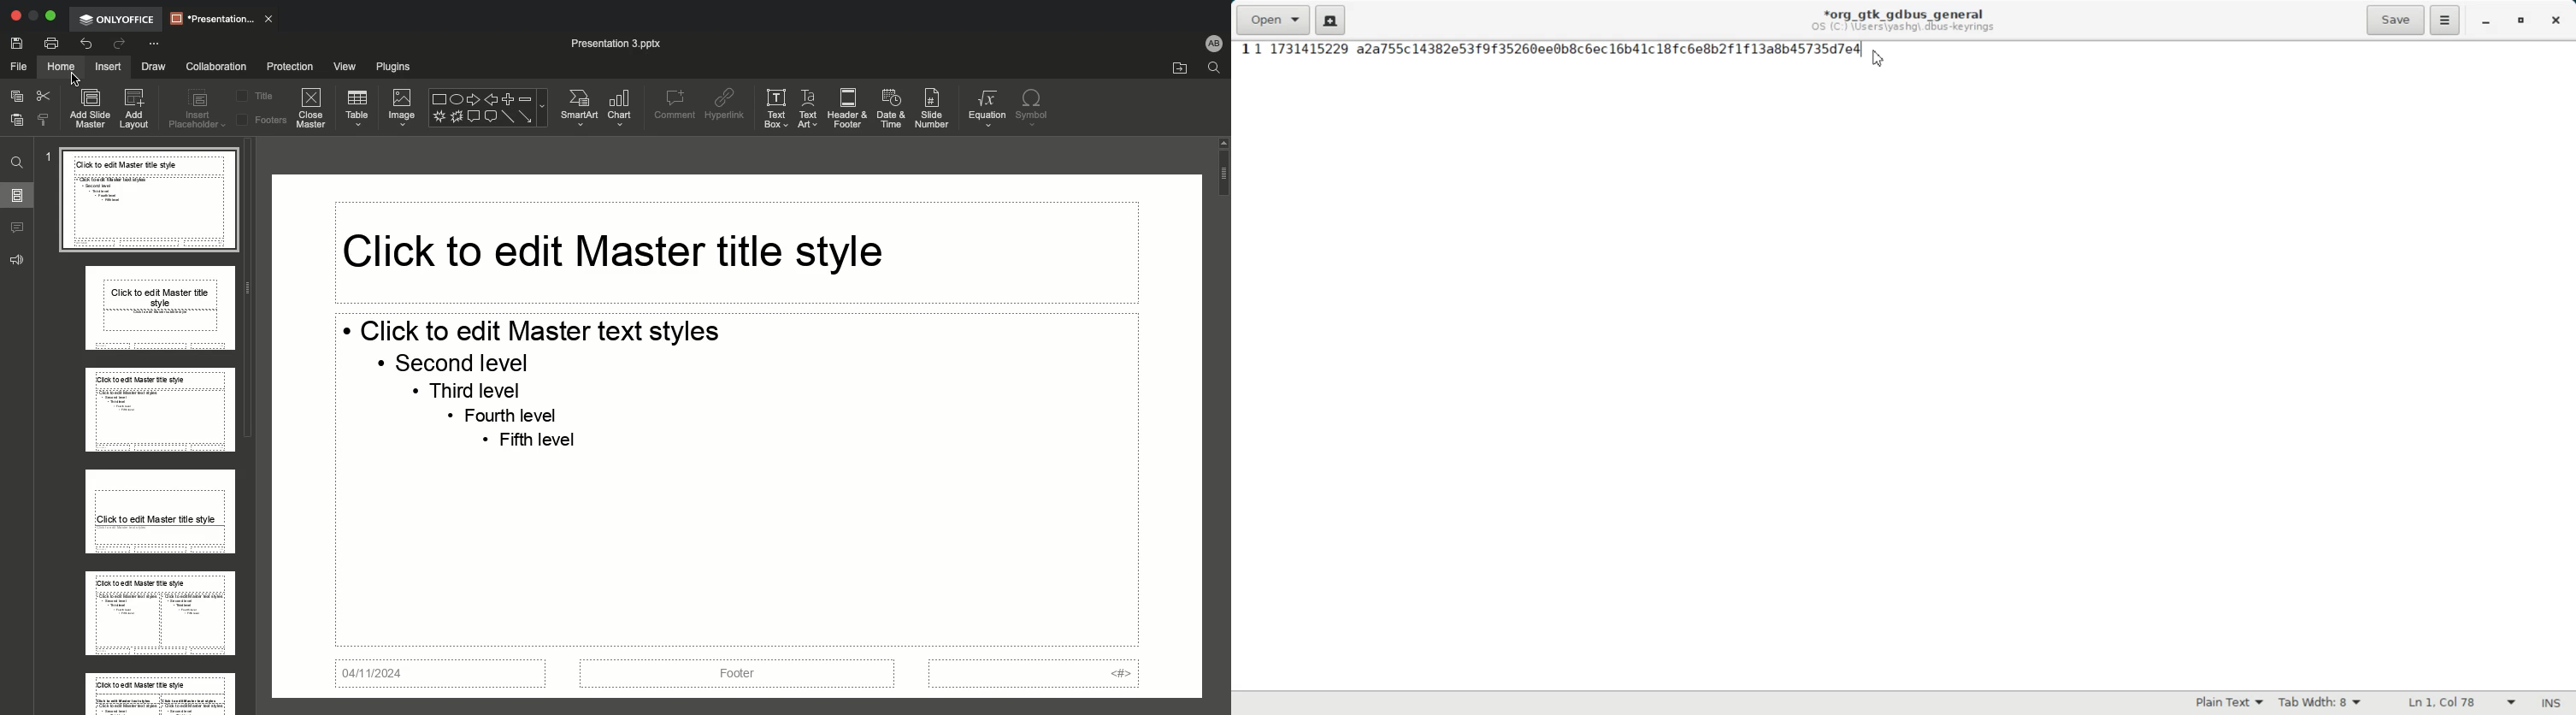  What do you see at coordinates (160, 511) in the screenshot?
I see `Layout master slide 4` at bounding box center [160, 511].